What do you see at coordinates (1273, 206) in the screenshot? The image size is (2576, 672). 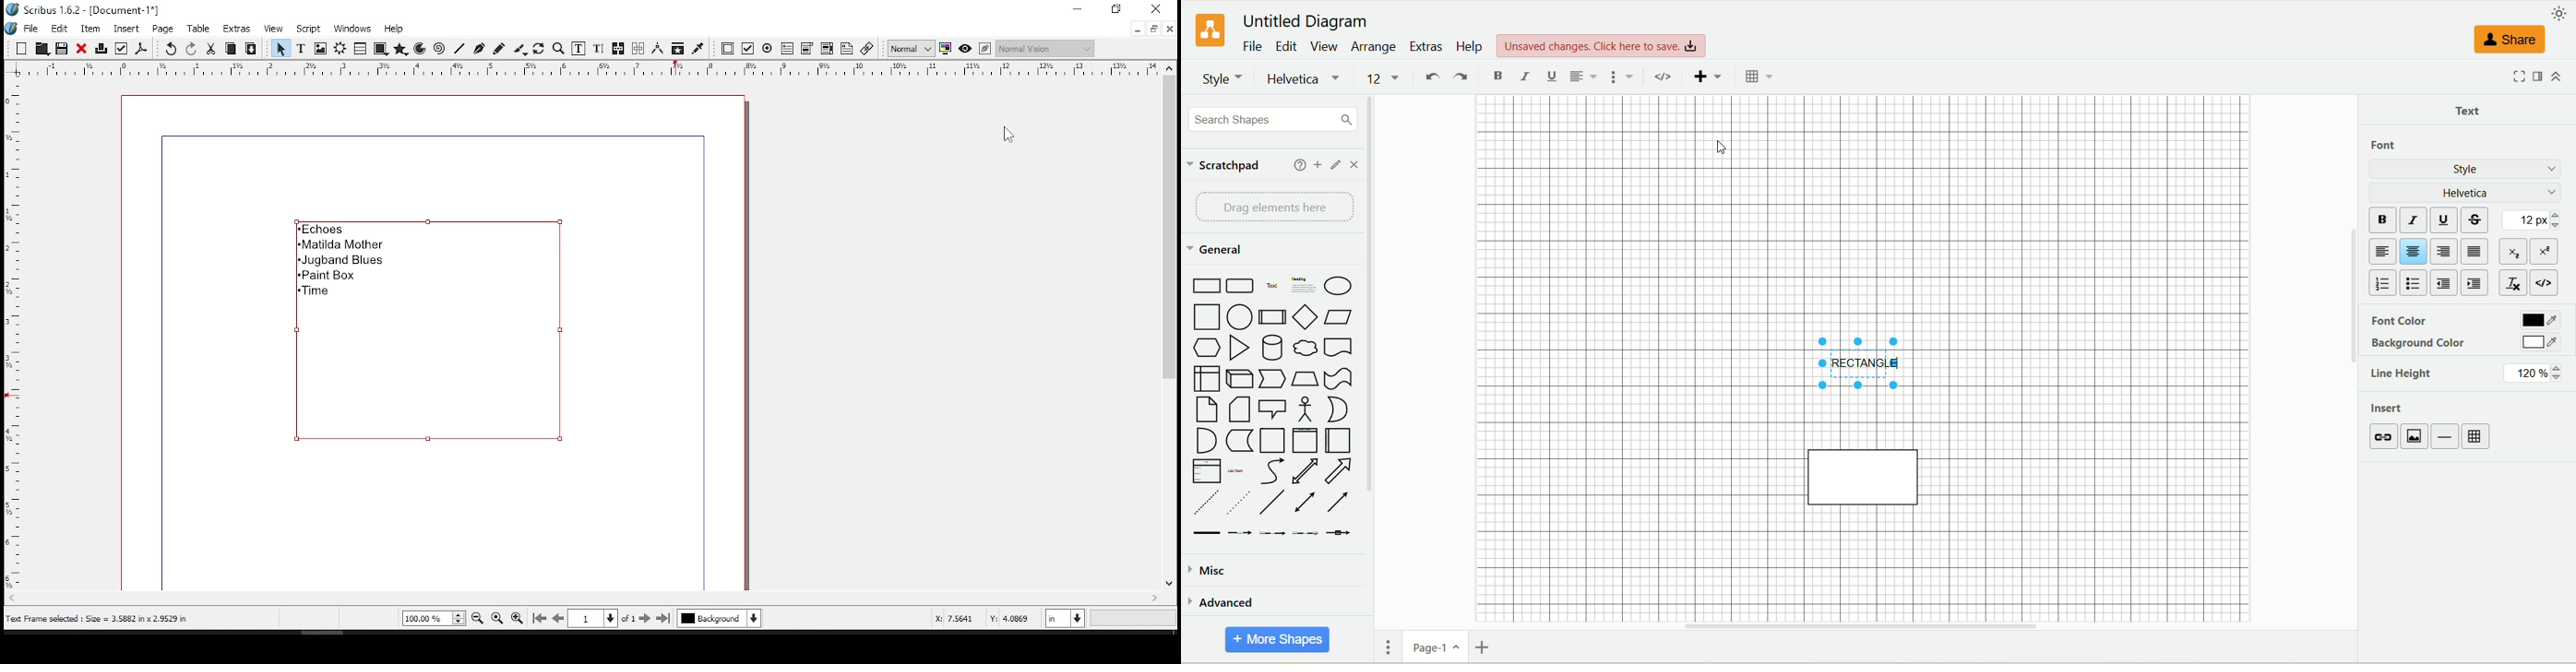 I see `drag element here` at bounding box center [1273, 206].